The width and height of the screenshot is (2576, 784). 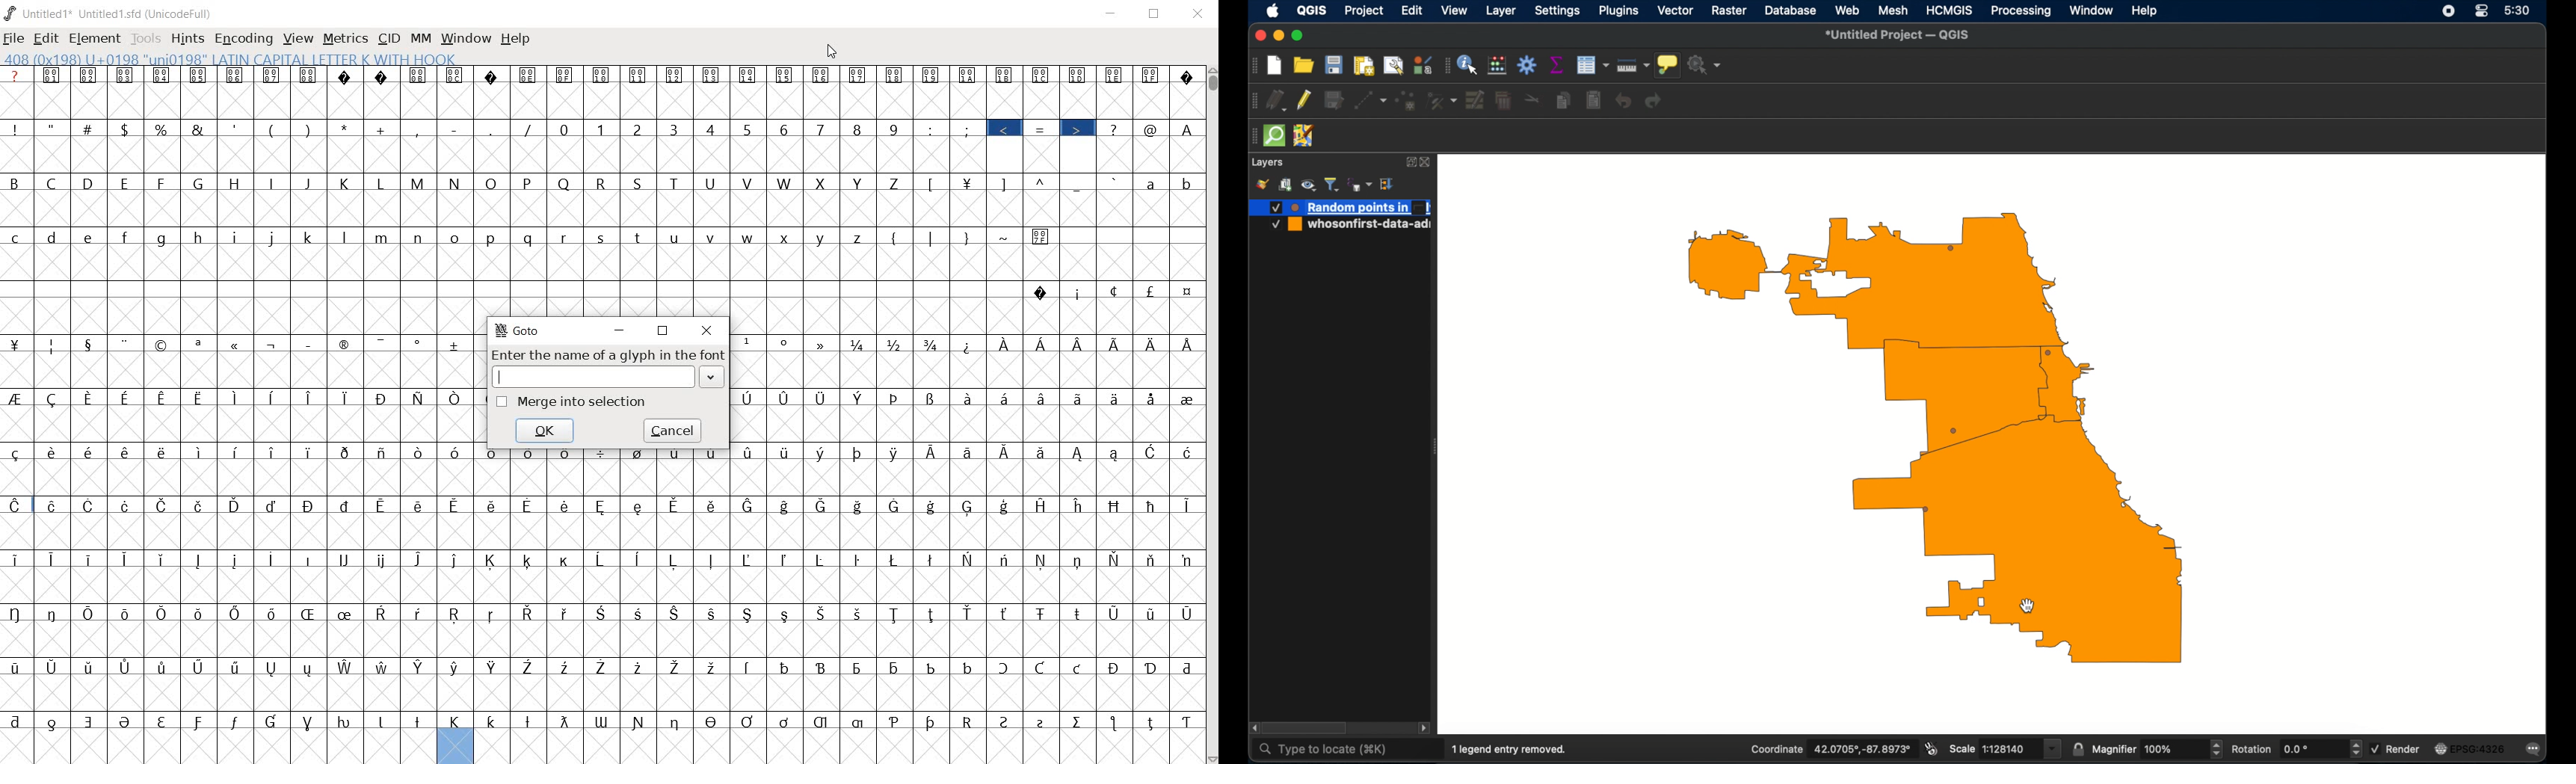 What do you see at coordinates (598, 454) in the screenshot?
I see `special letters` at bounding box center [598, 454].